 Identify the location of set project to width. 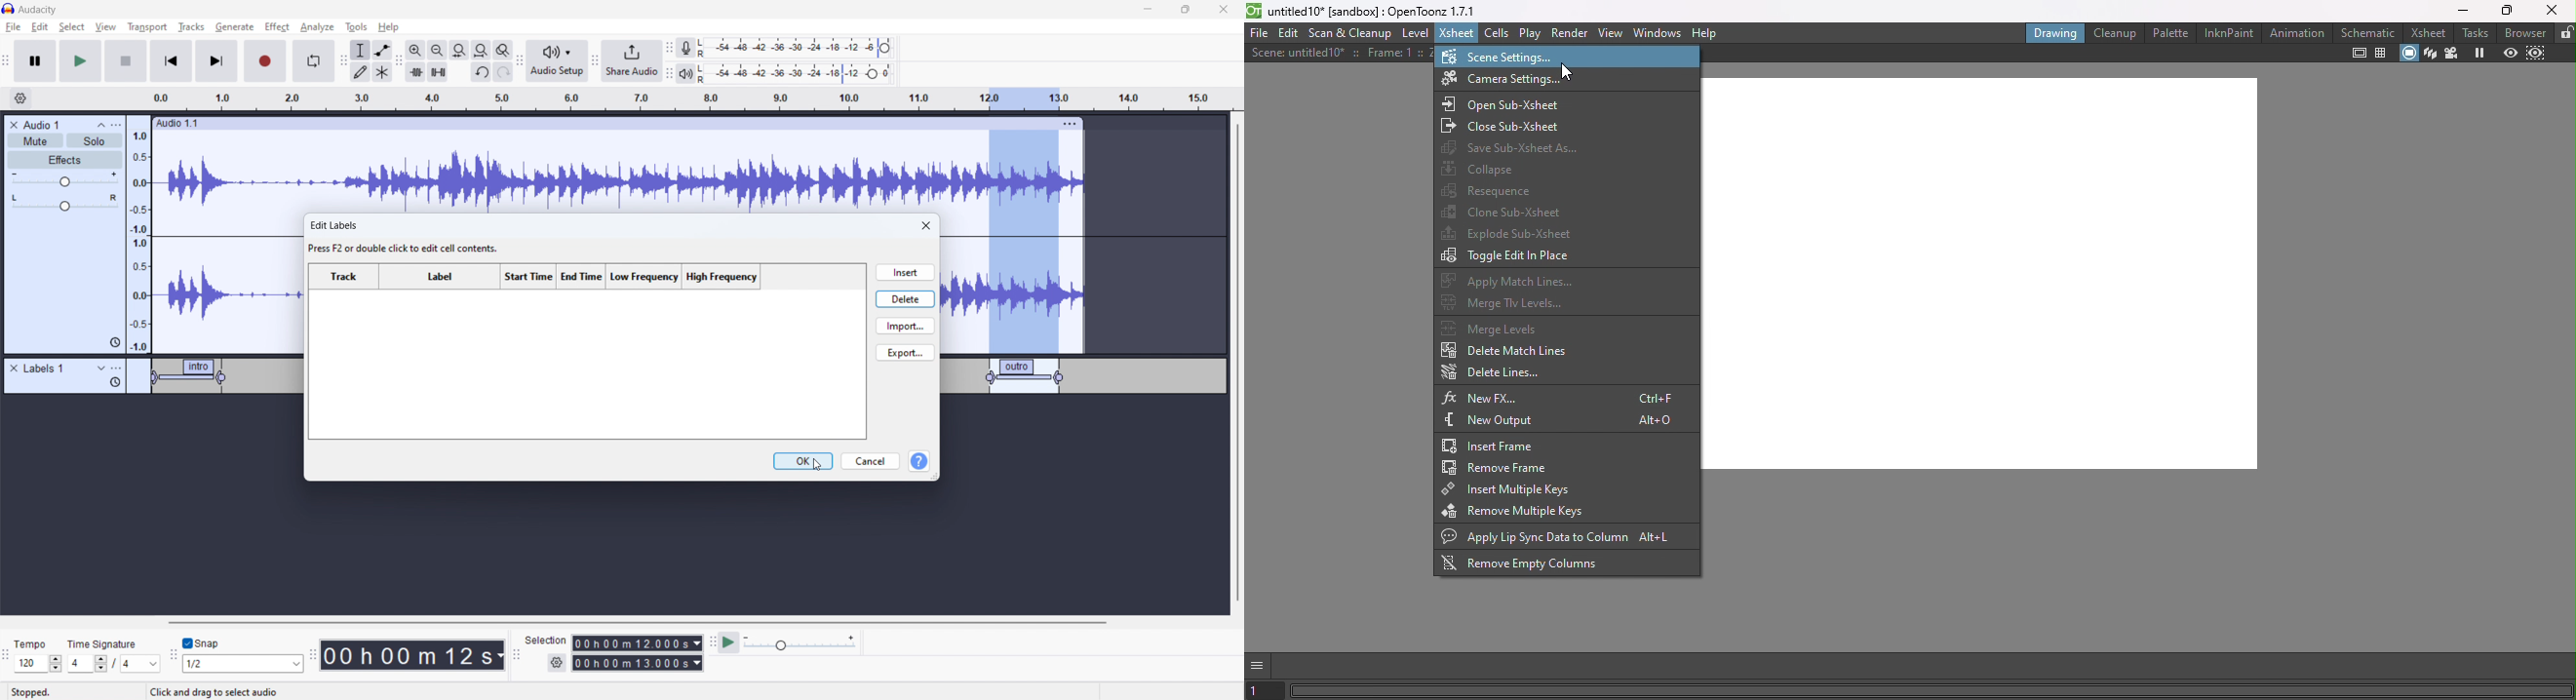
(481, 50).